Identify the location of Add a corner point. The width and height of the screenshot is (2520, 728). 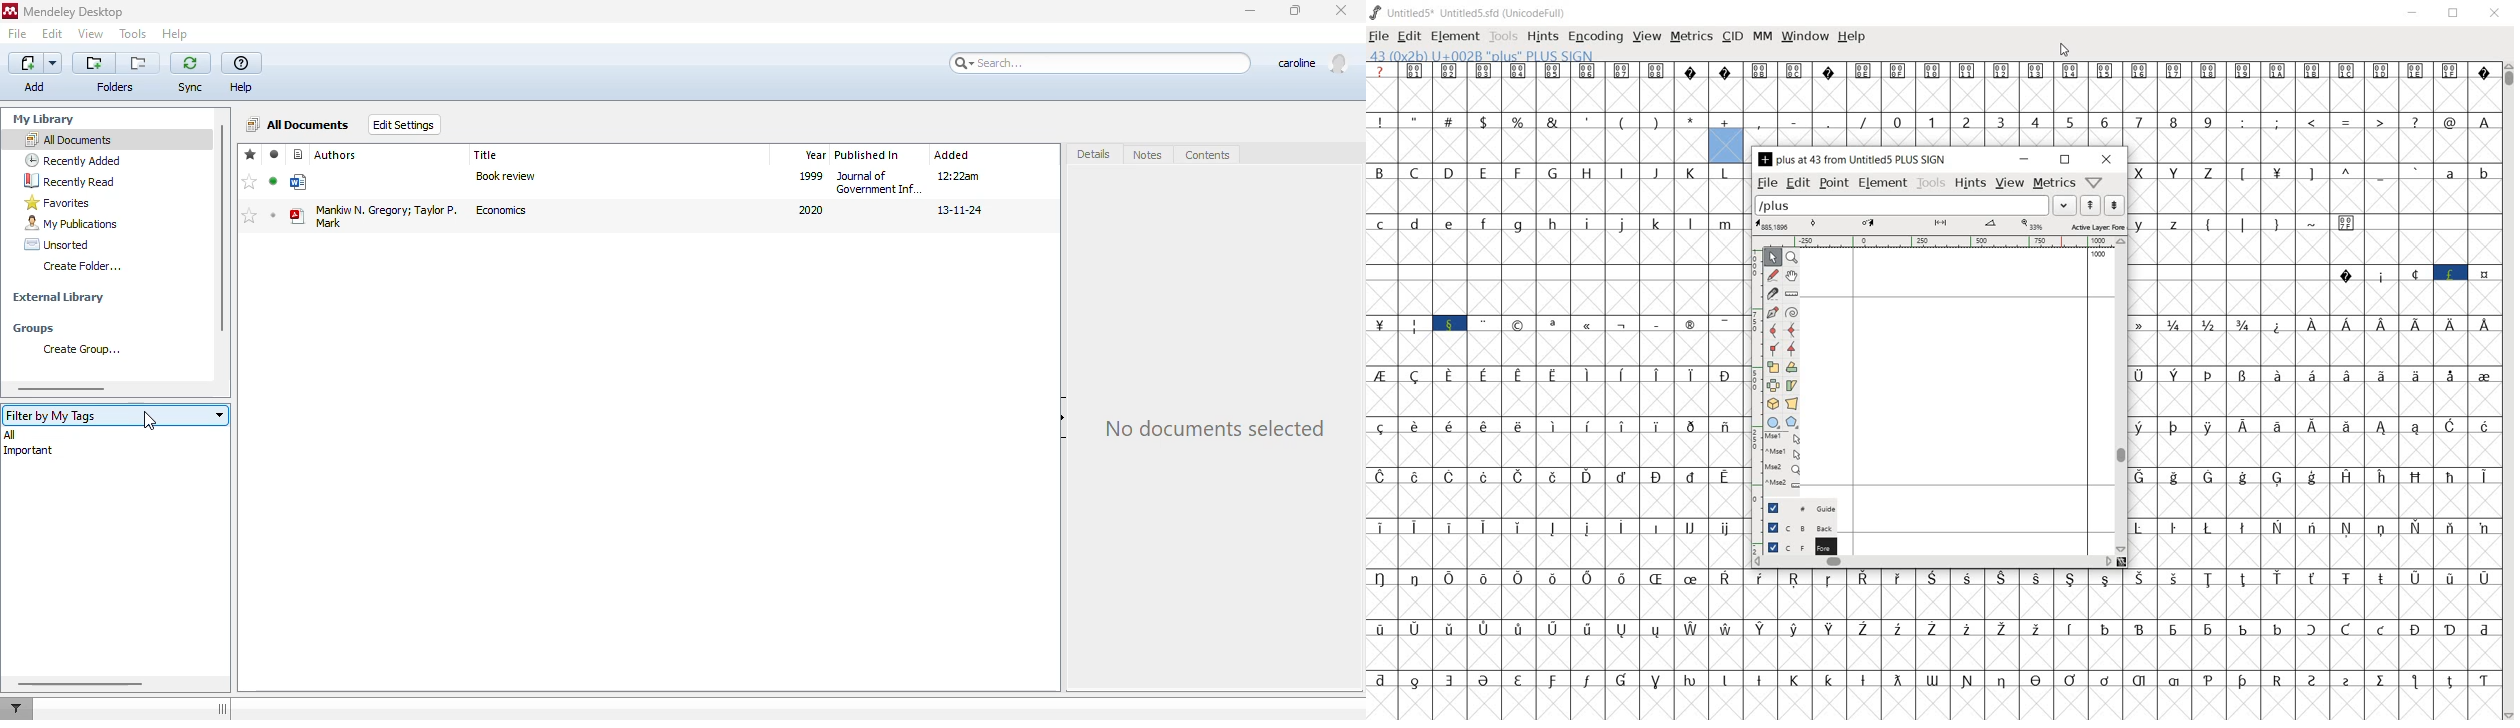
(1773, 348).